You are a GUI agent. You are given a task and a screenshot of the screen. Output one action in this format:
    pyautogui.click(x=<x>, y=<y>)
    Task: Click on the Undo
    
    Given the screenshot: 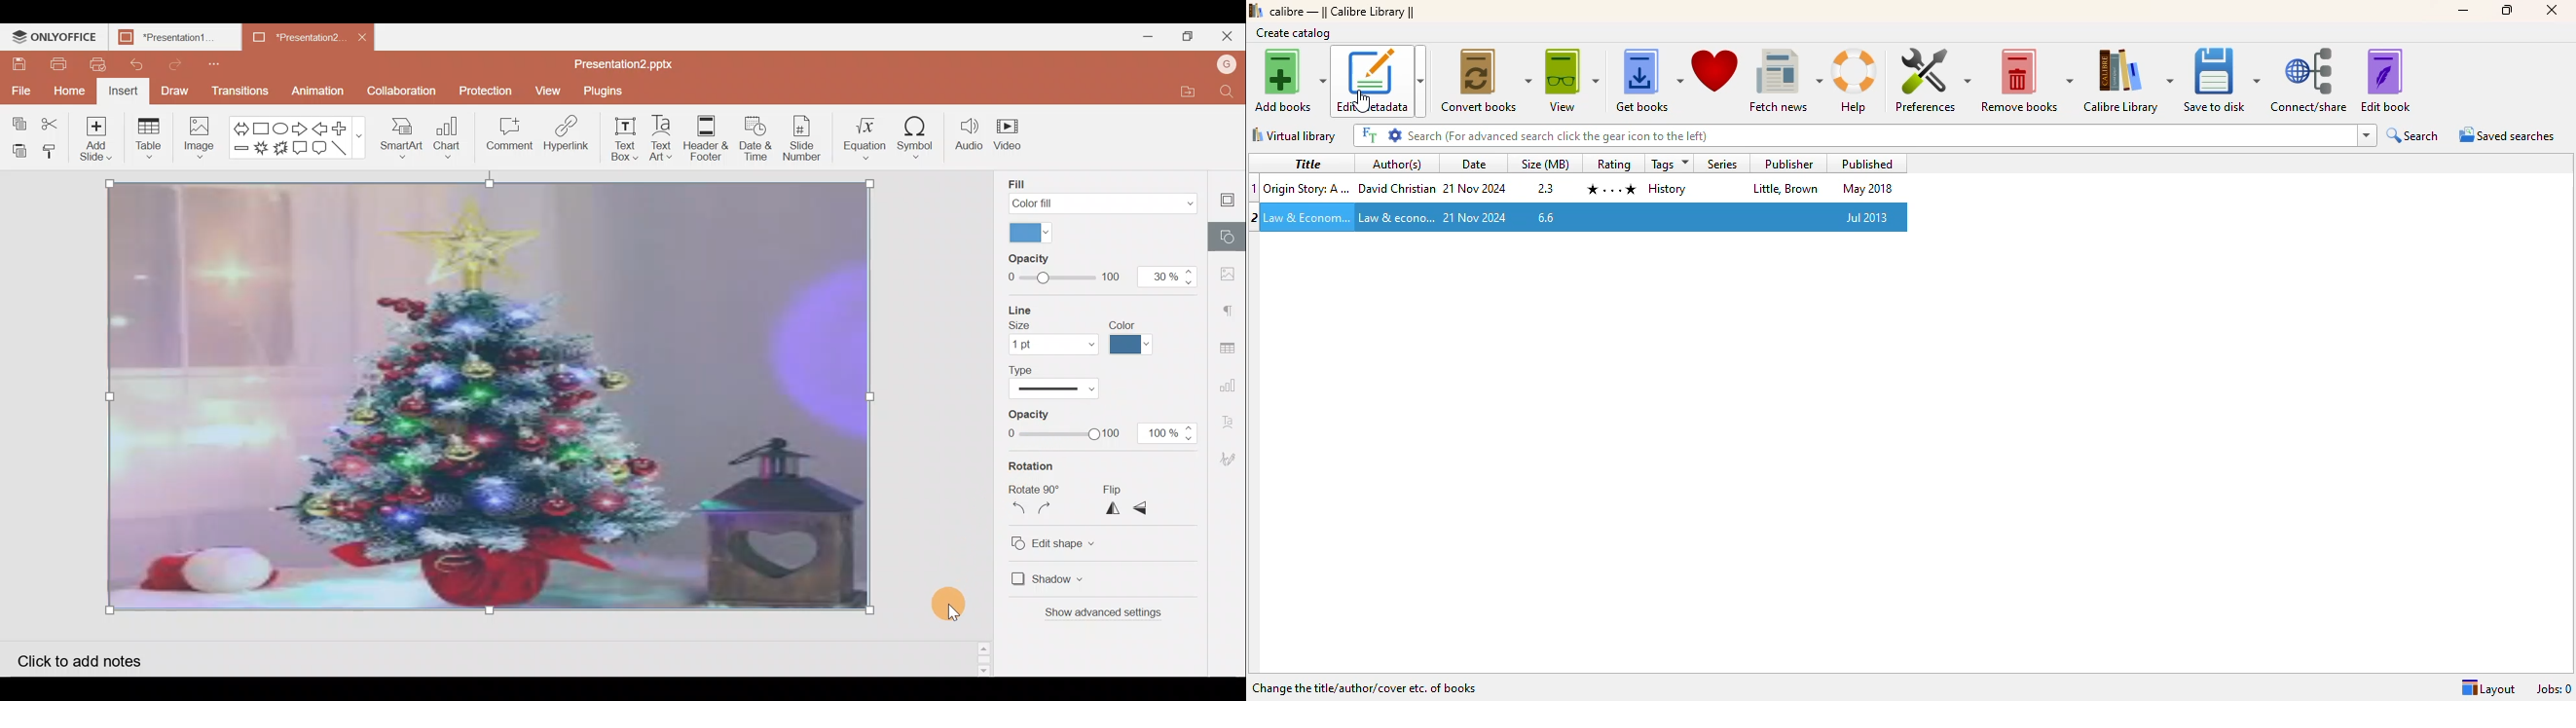 What is the action you would take?
    pyautogui.click(x=137, y=65)
    